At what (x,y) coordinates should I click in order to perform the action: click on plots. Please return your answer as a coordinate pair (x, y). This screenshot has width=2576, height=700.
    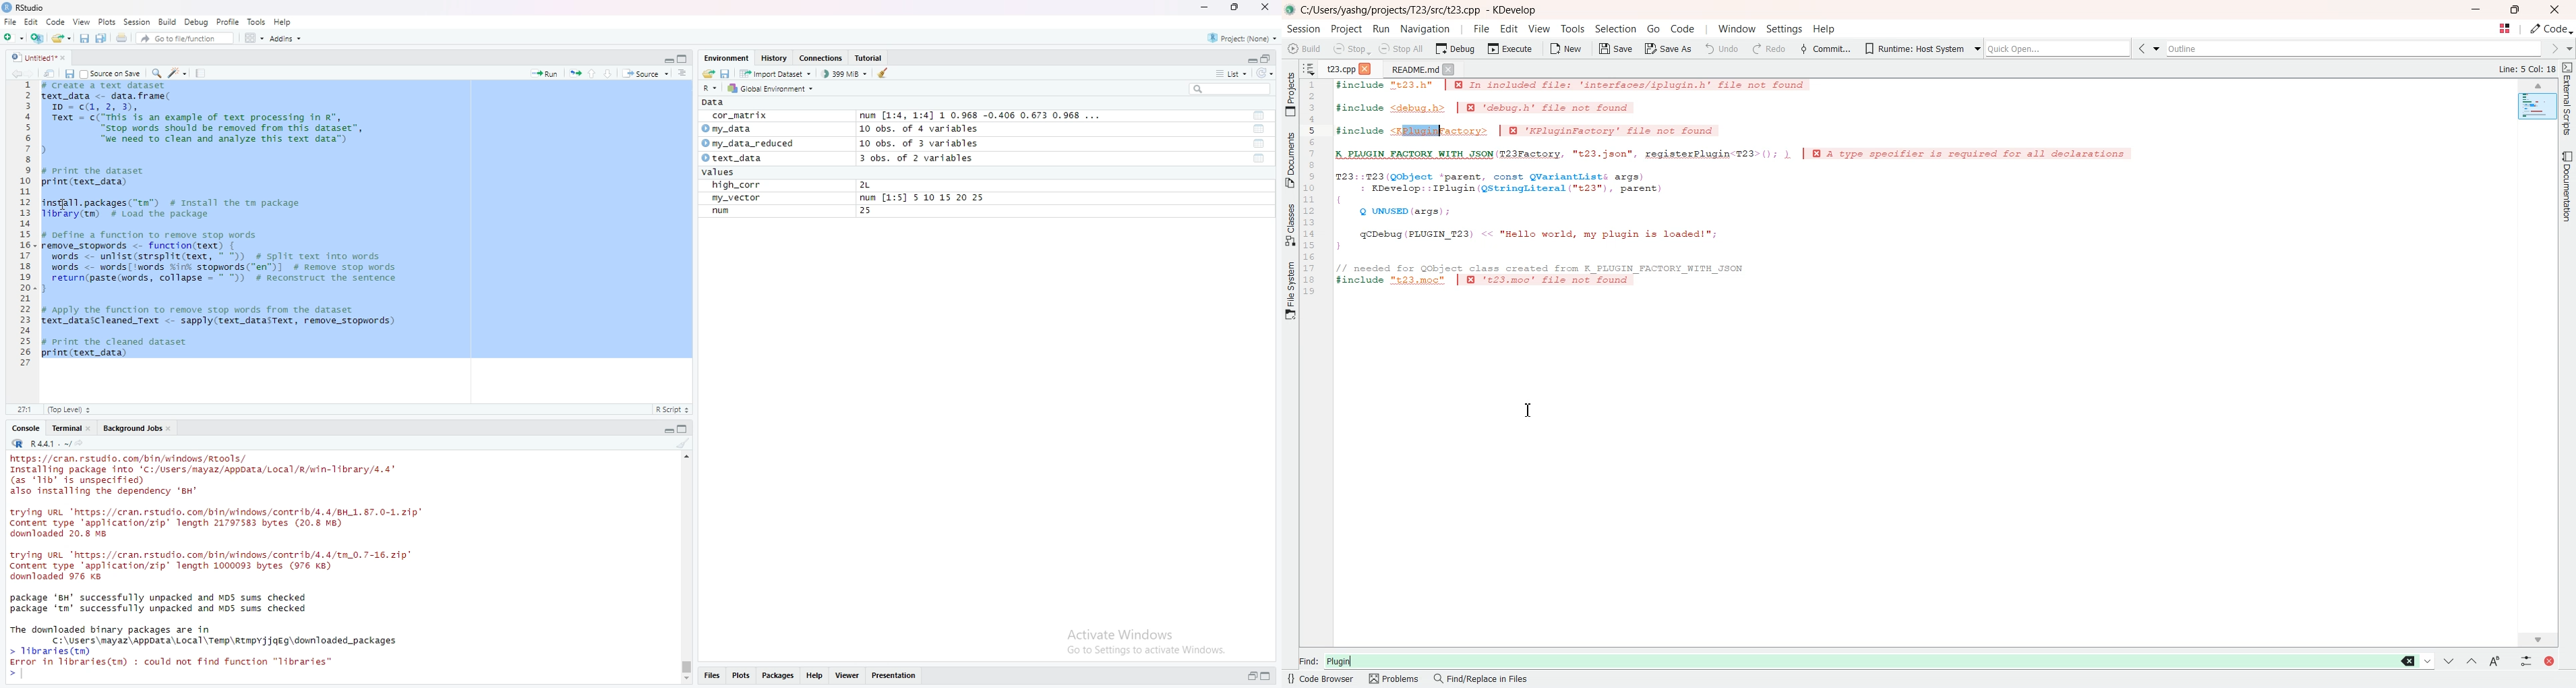
    Looking at the image, I should click on (107, 23).